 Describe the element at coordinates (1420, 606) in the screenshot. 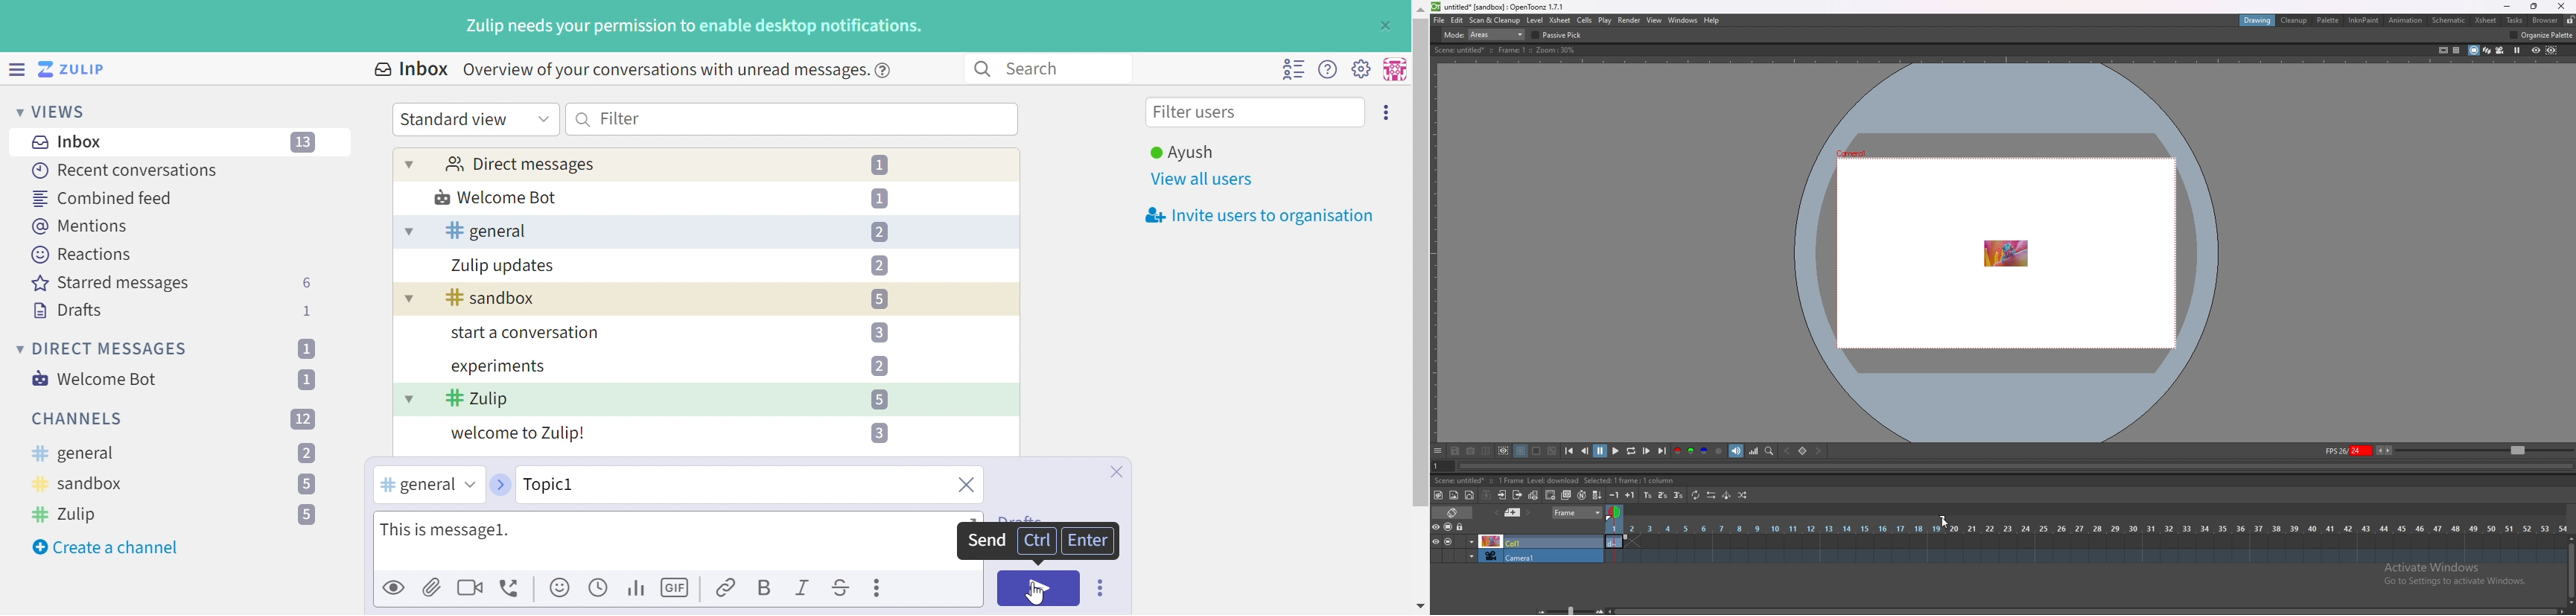

I see `move down` at that location.